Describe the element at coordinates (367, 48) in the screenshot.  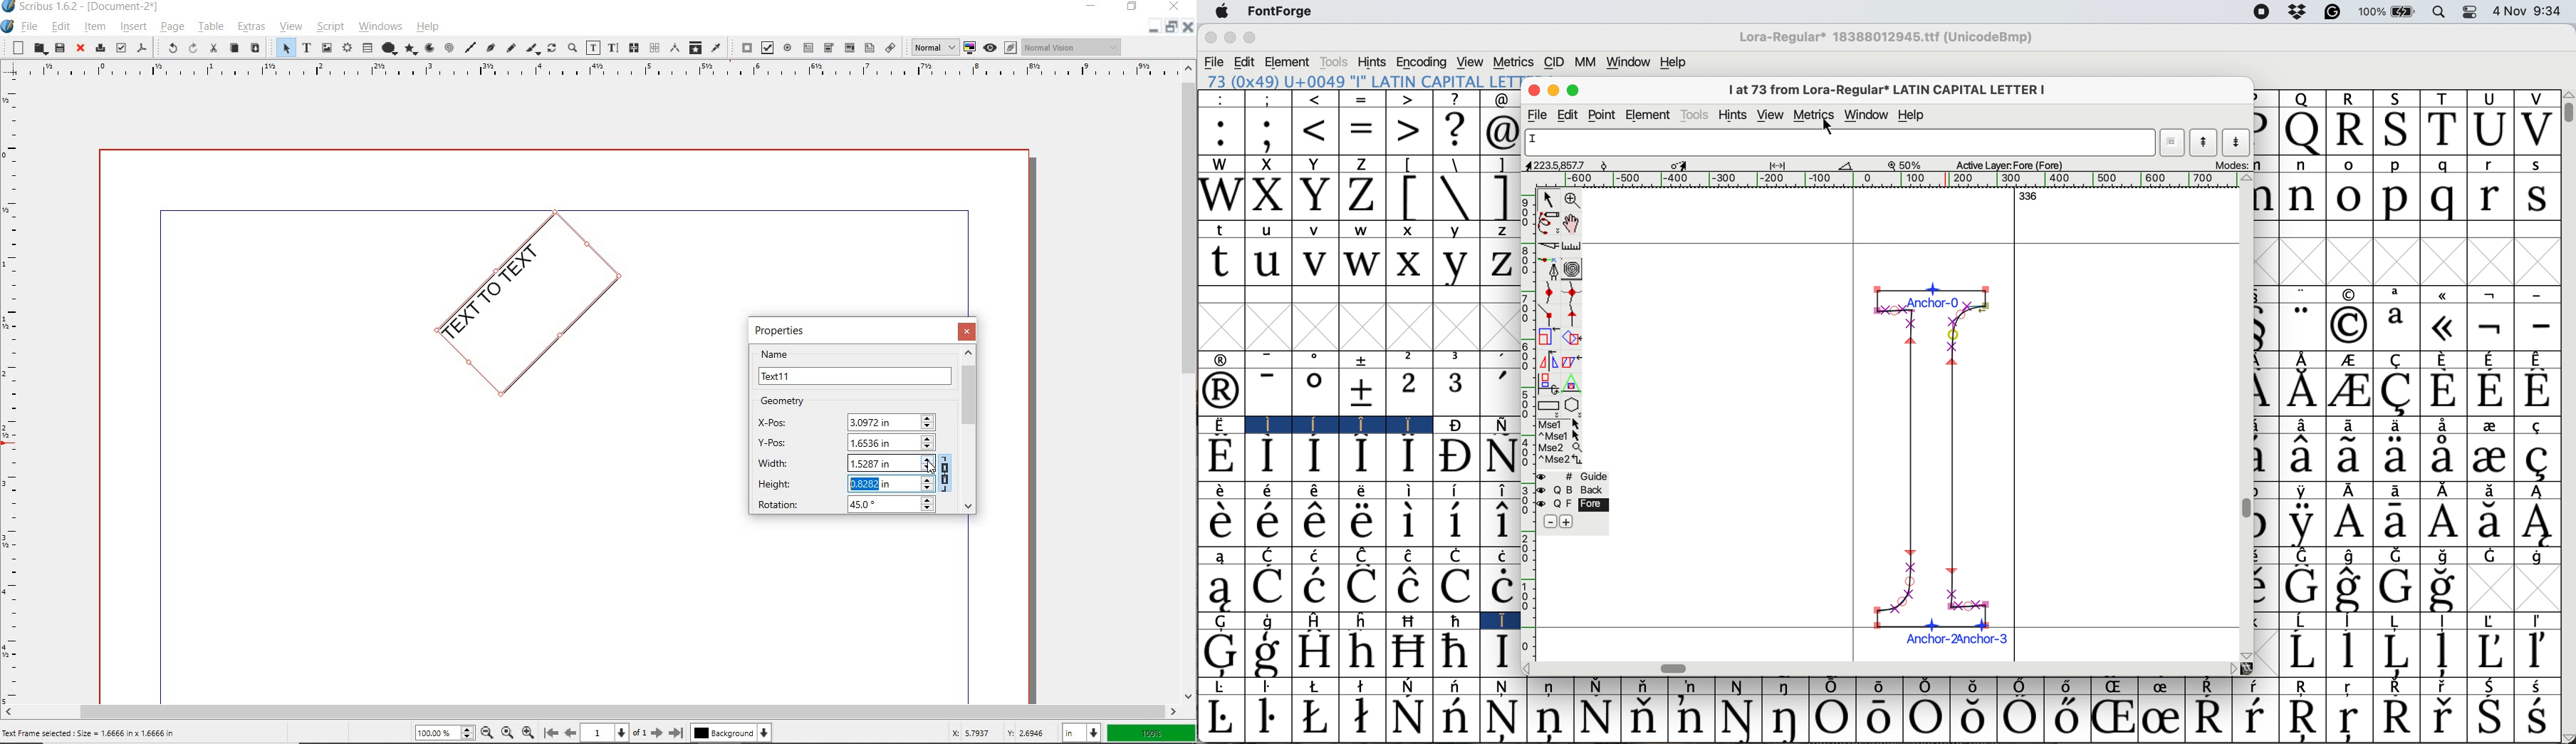
I see `table` at that location.